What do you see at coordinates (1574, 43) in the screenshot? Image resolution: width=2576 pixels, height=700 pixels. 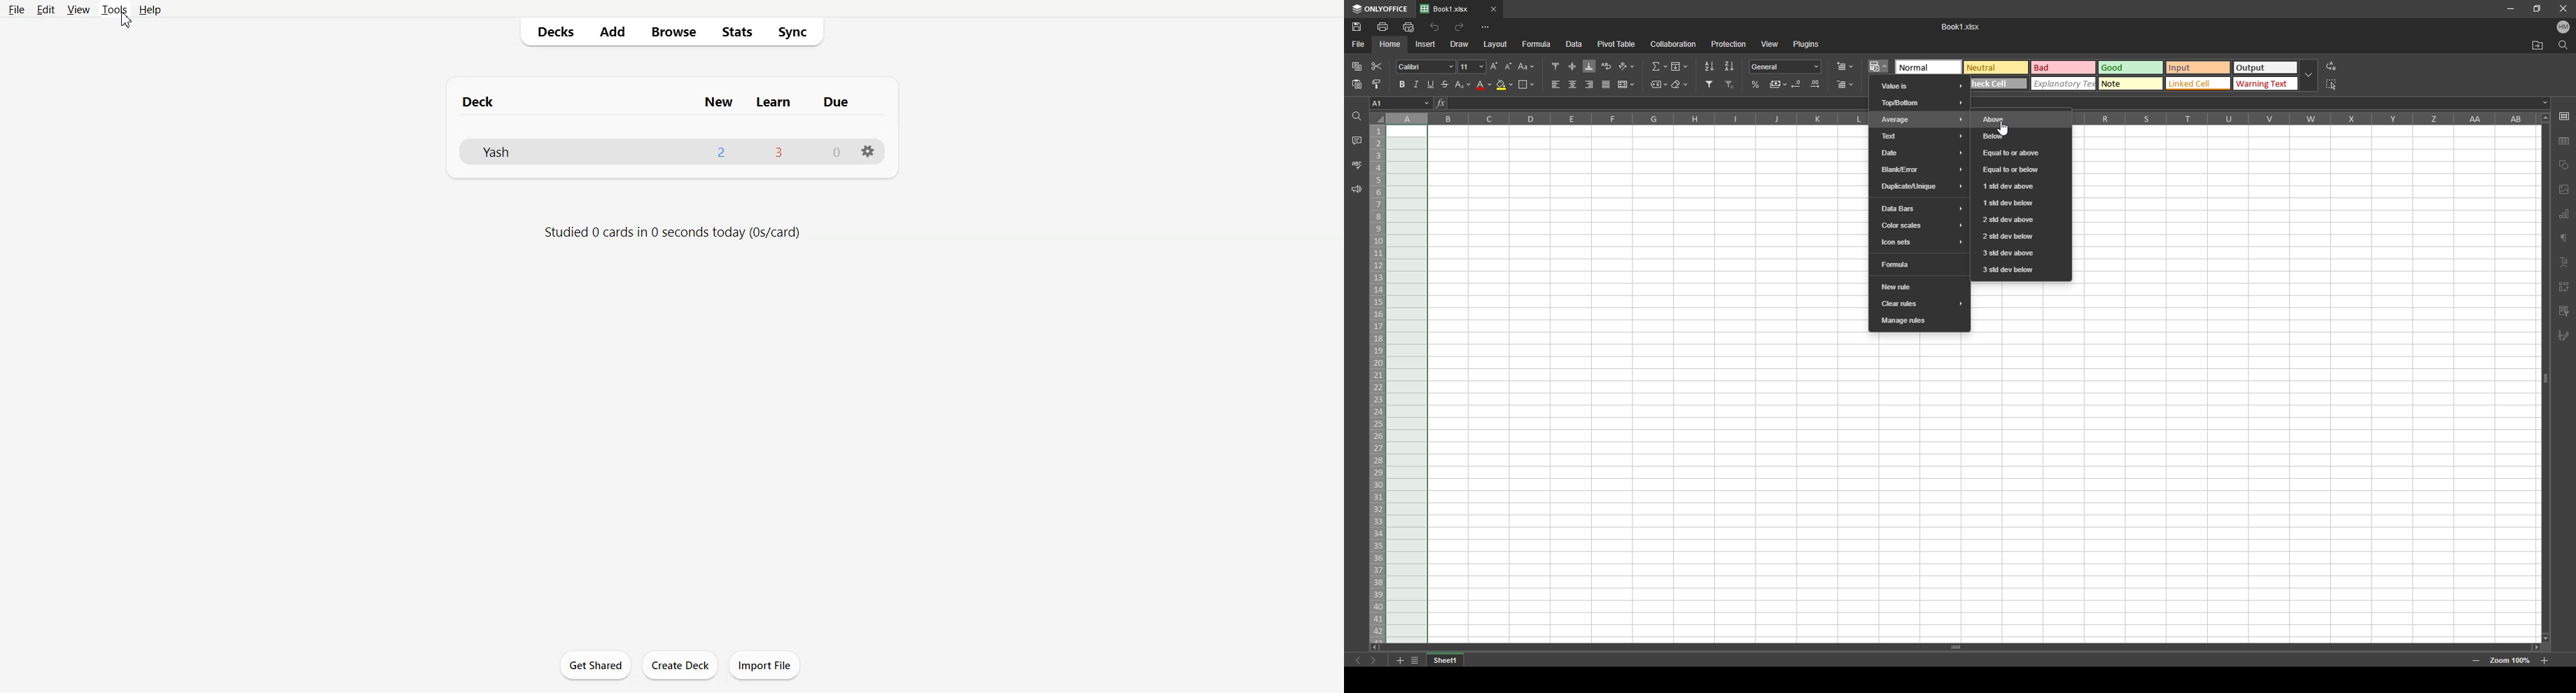 I see `data` at bounding box center [1574, 43].